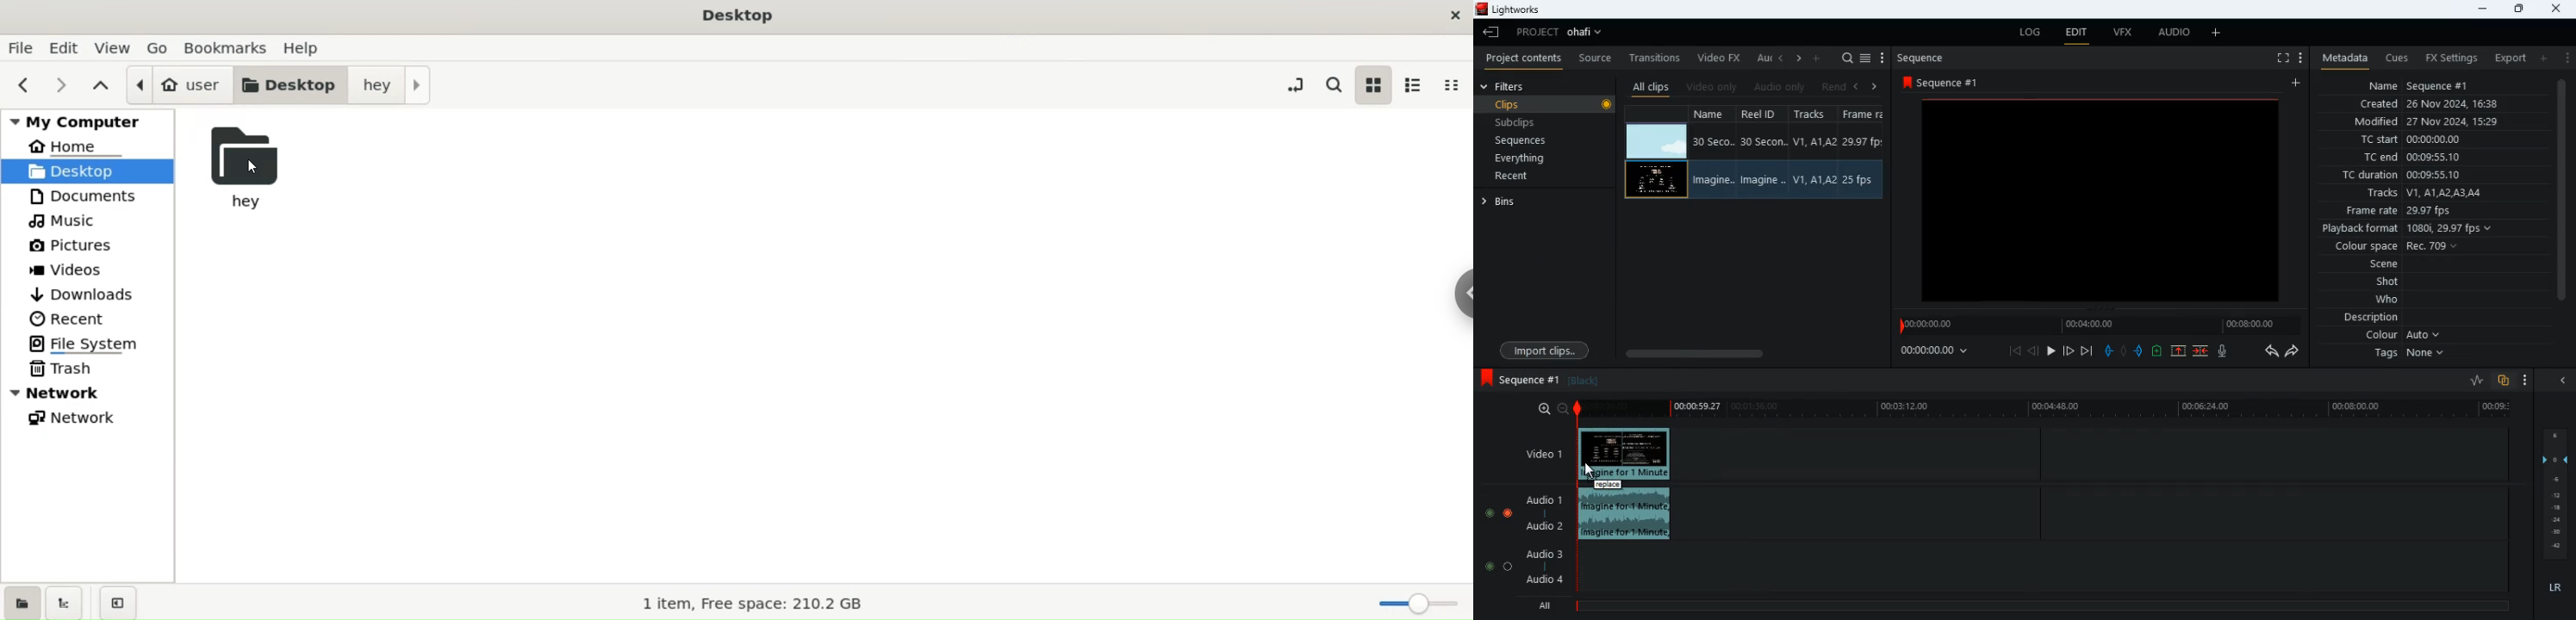  I want to click on back, so click(2033, 351).